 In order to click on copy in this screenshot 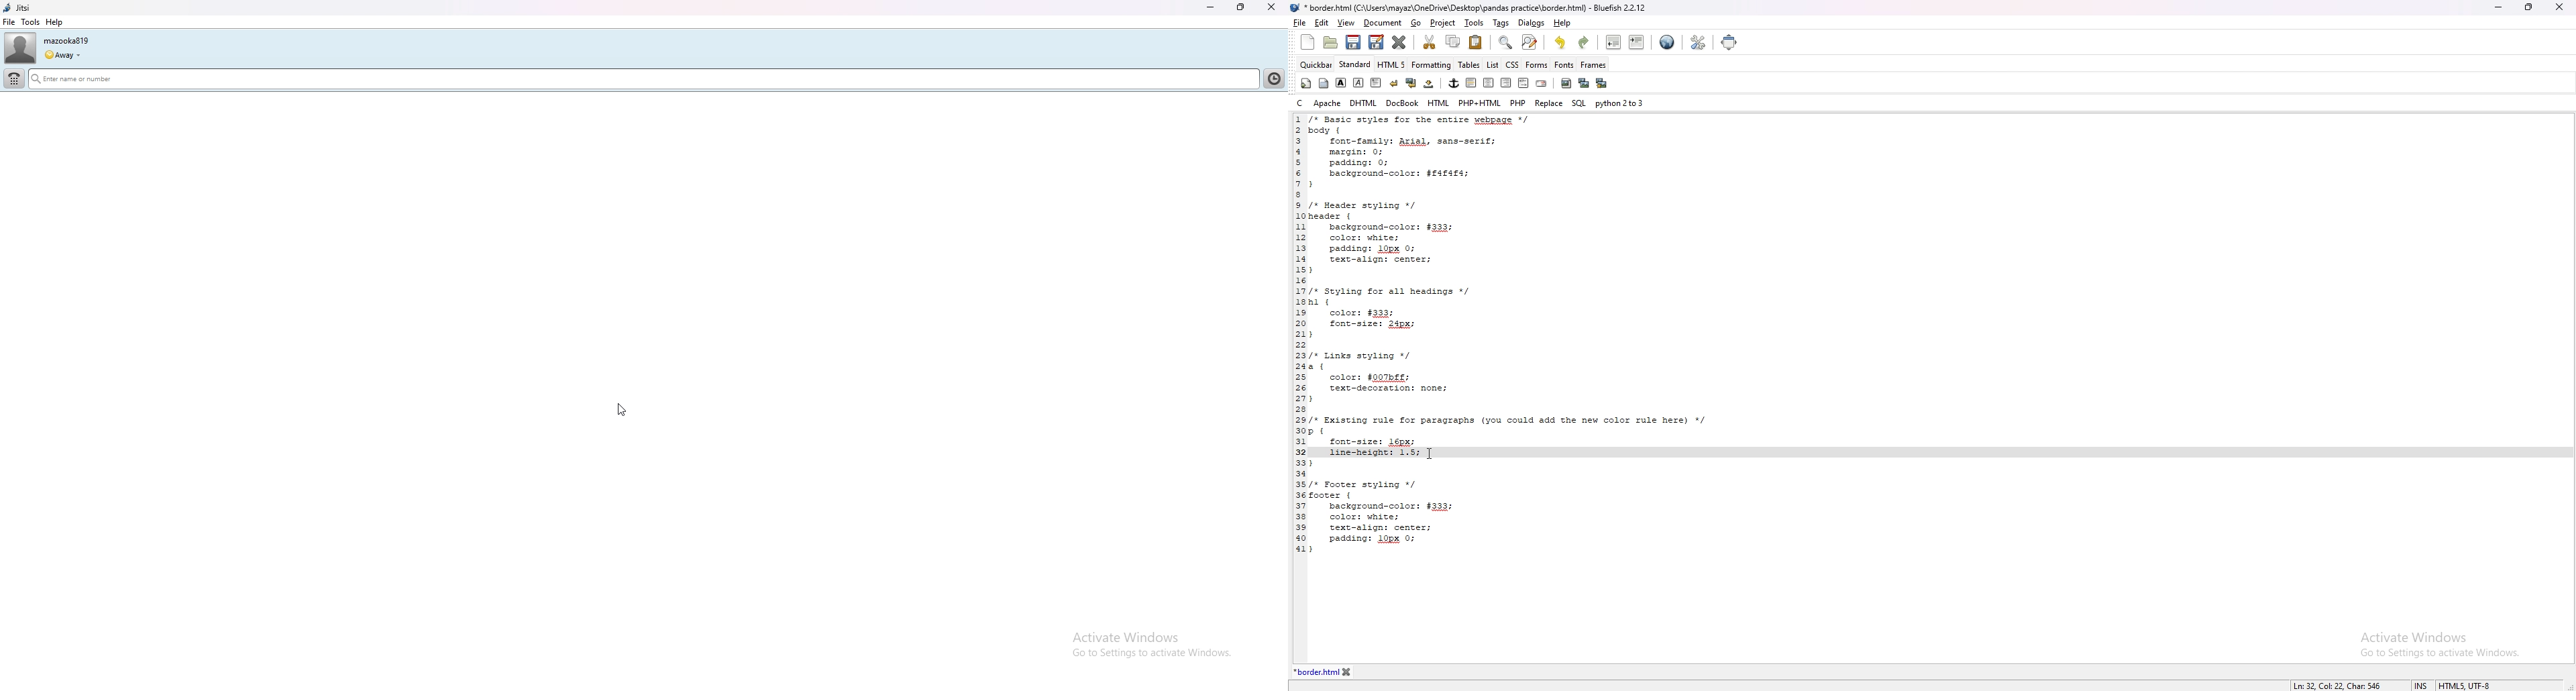, I will do `click(1452, 42)`.